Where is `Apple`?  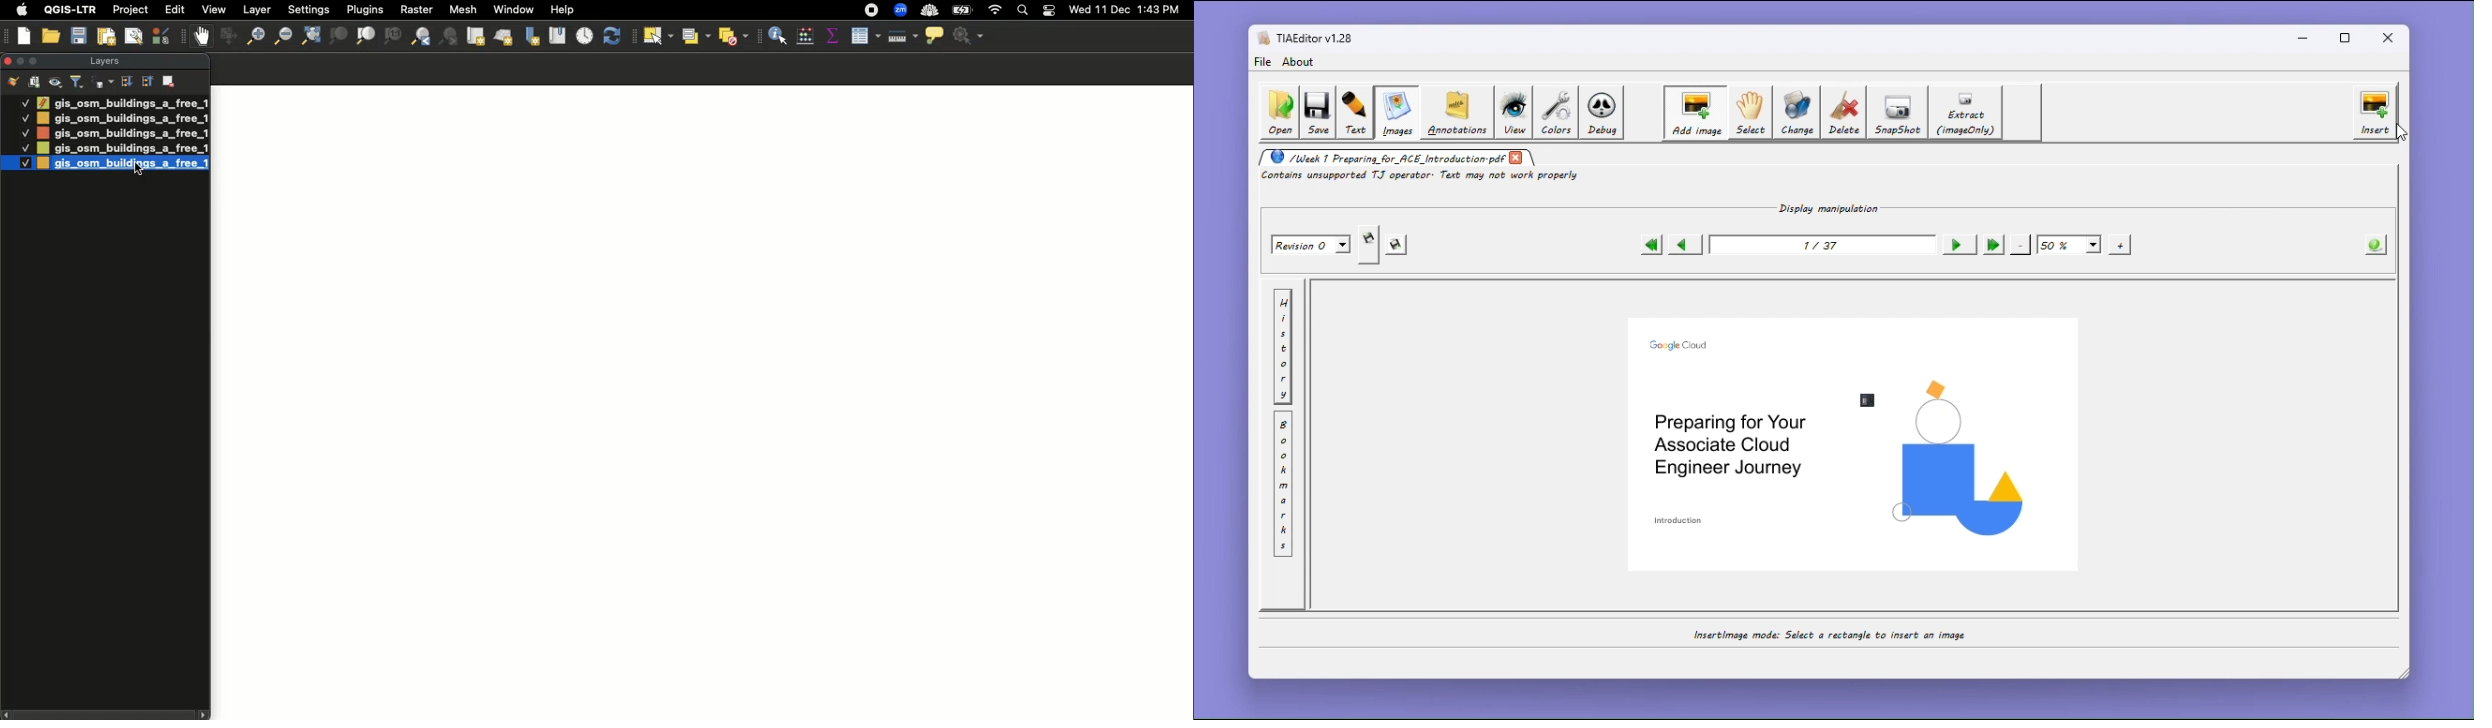 Apple is located at coordinates (19, 10).